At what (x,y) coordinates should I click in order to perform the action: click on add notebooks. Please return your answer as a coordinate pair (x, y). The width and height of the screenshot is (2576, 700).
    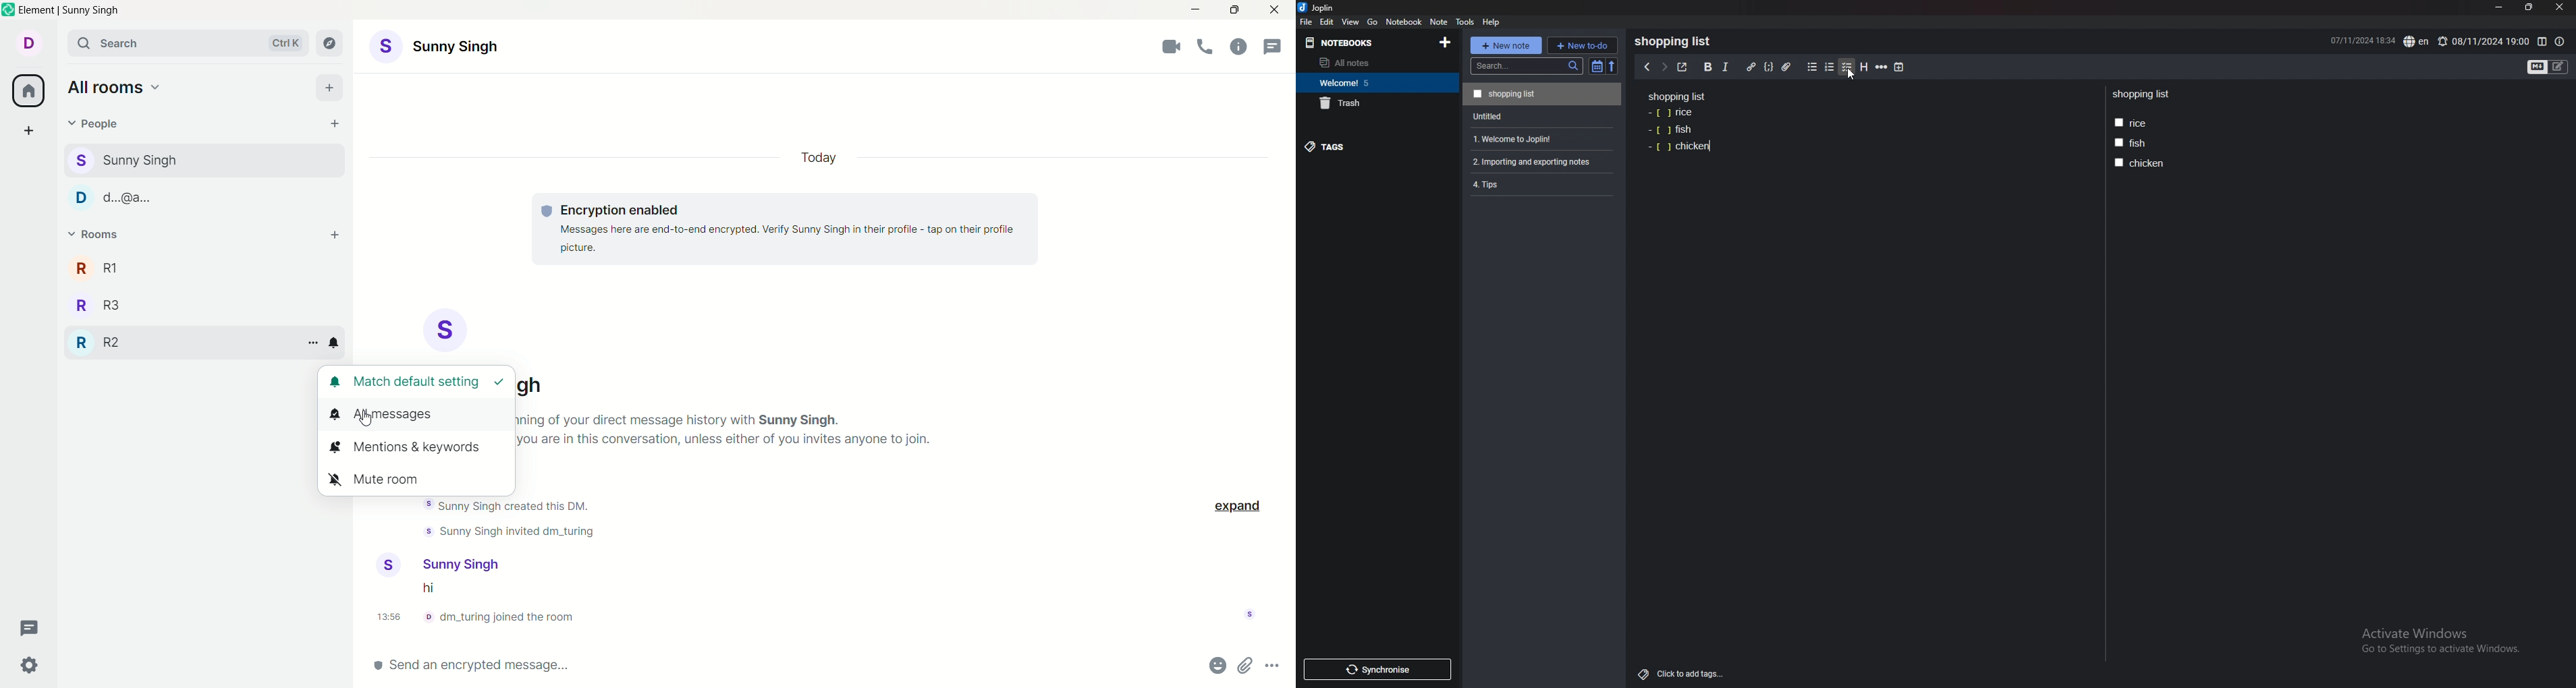
    Looking at the image, I should click on (1446, 41).